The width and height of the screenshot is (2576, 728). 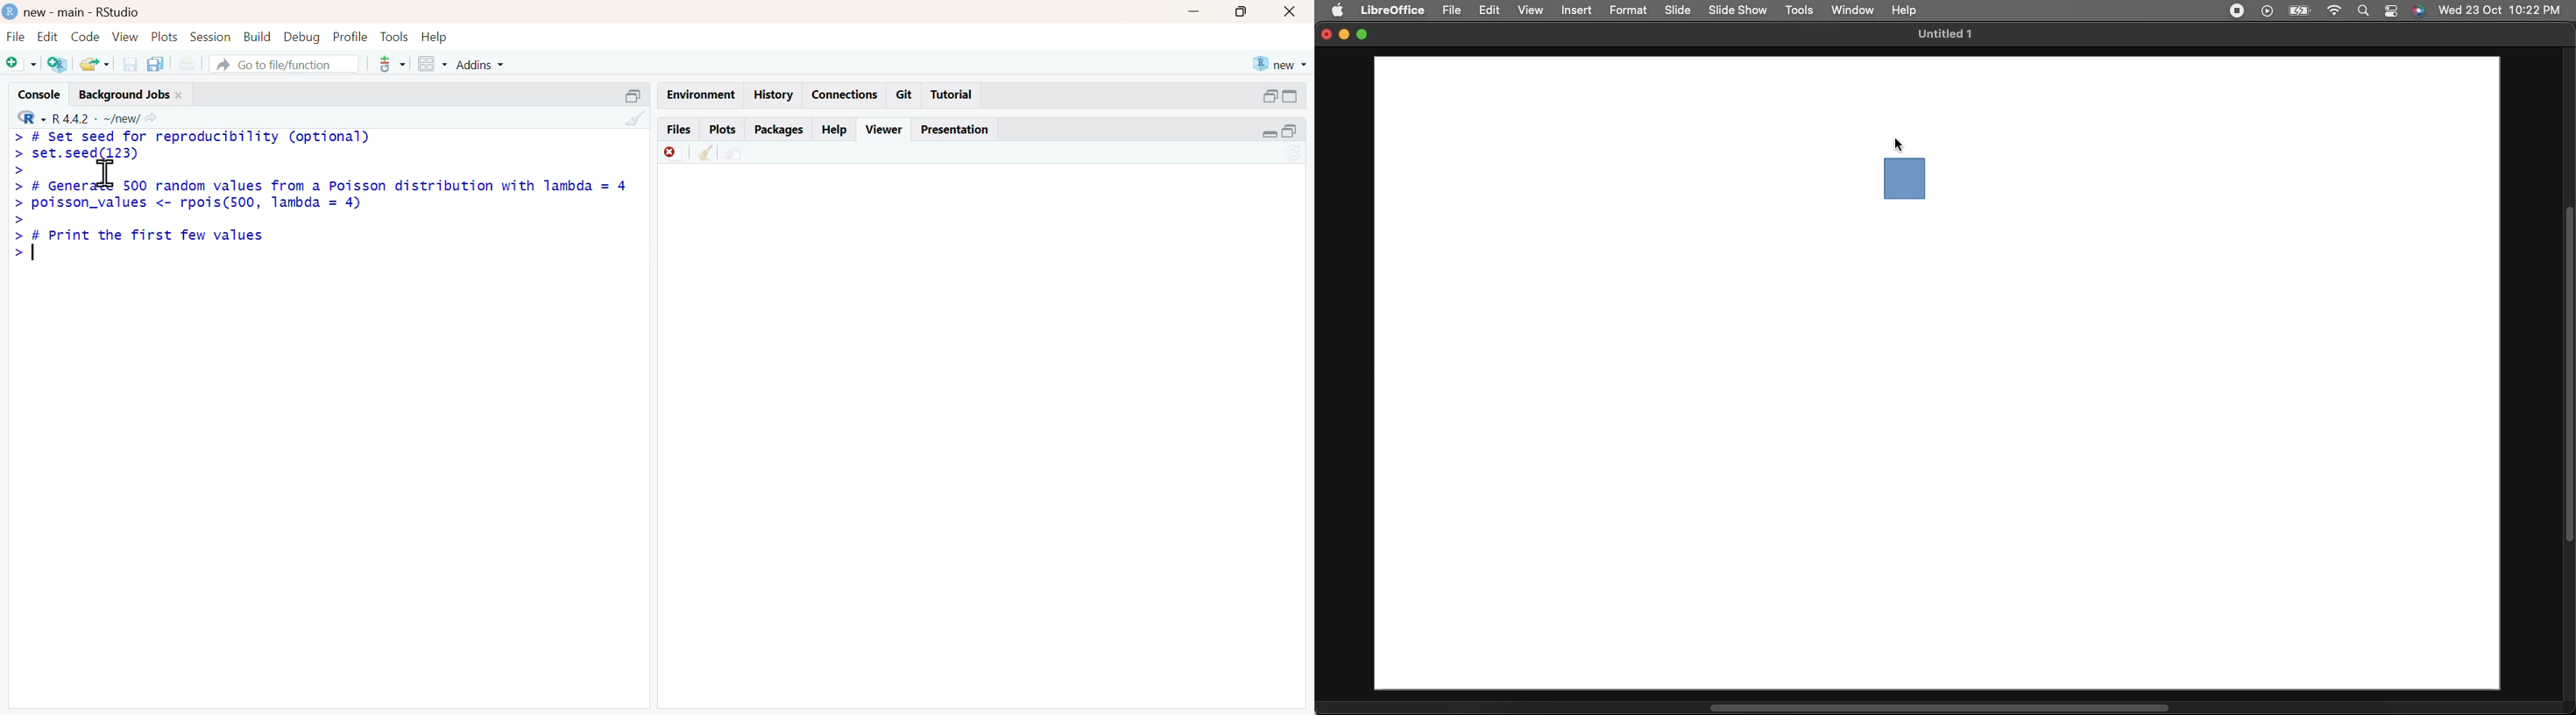 What do you see at coordinates (638, 118) in the screenshot?
I see `clean` at bounding box center [638, 118].